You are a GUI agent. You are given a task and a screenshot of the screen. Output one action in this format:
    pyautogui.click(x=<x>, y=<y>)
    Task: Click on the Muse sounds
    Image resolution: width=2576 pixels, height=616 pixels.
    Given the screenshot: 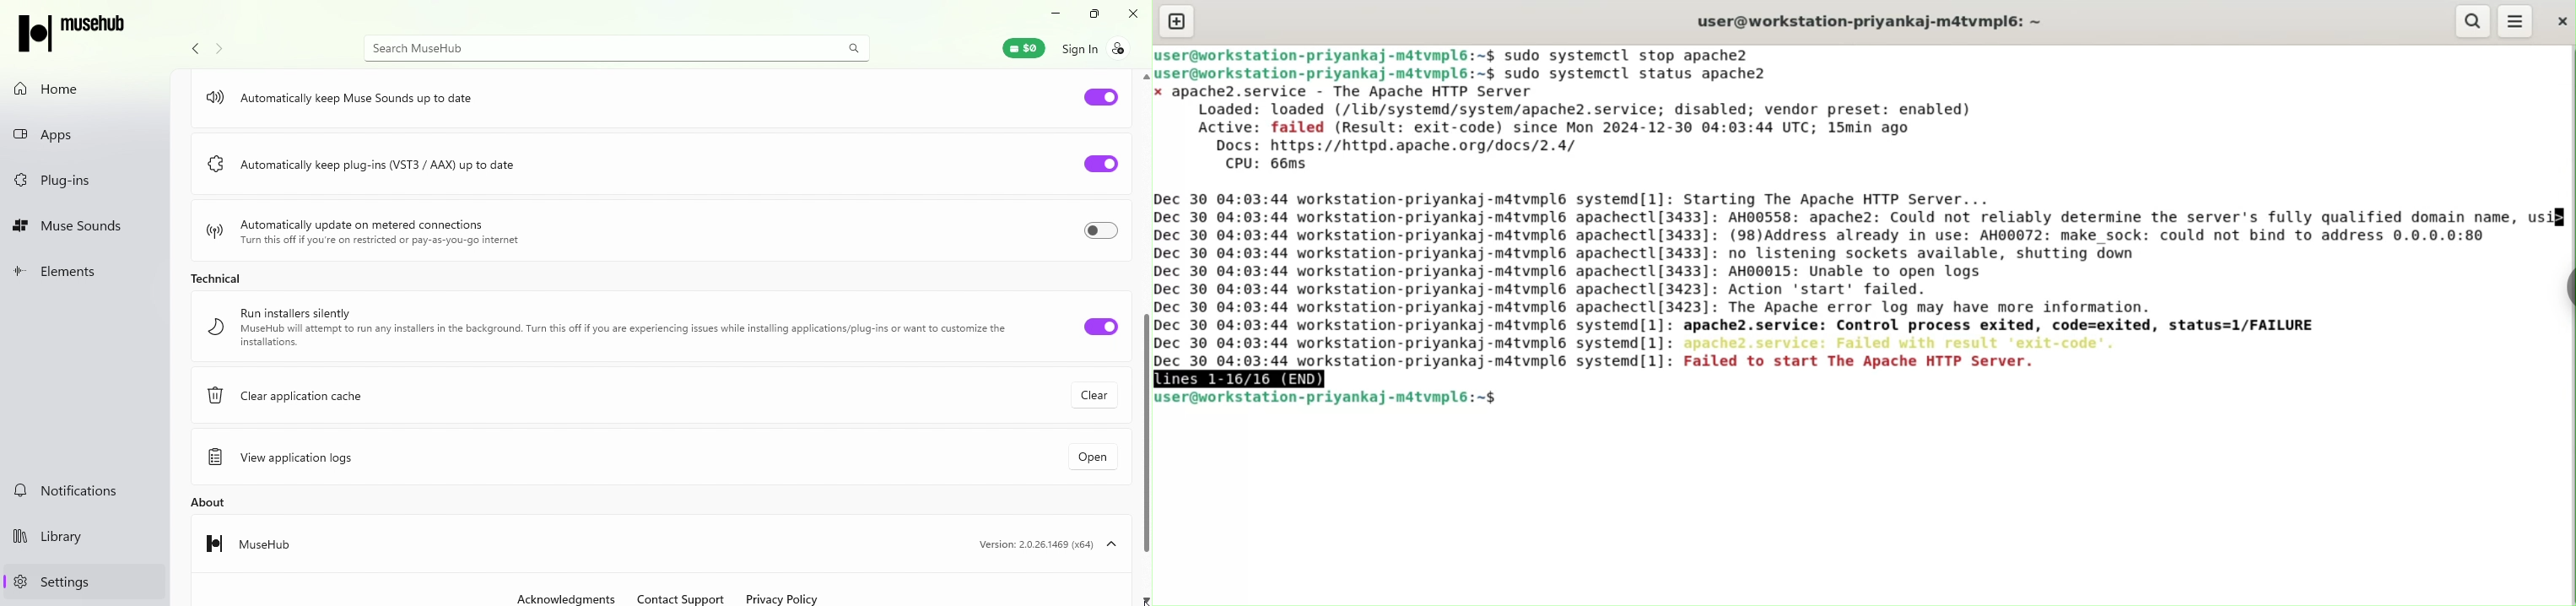 What is the action you would take?
    pyautogui.click(x=73, y=227)
    